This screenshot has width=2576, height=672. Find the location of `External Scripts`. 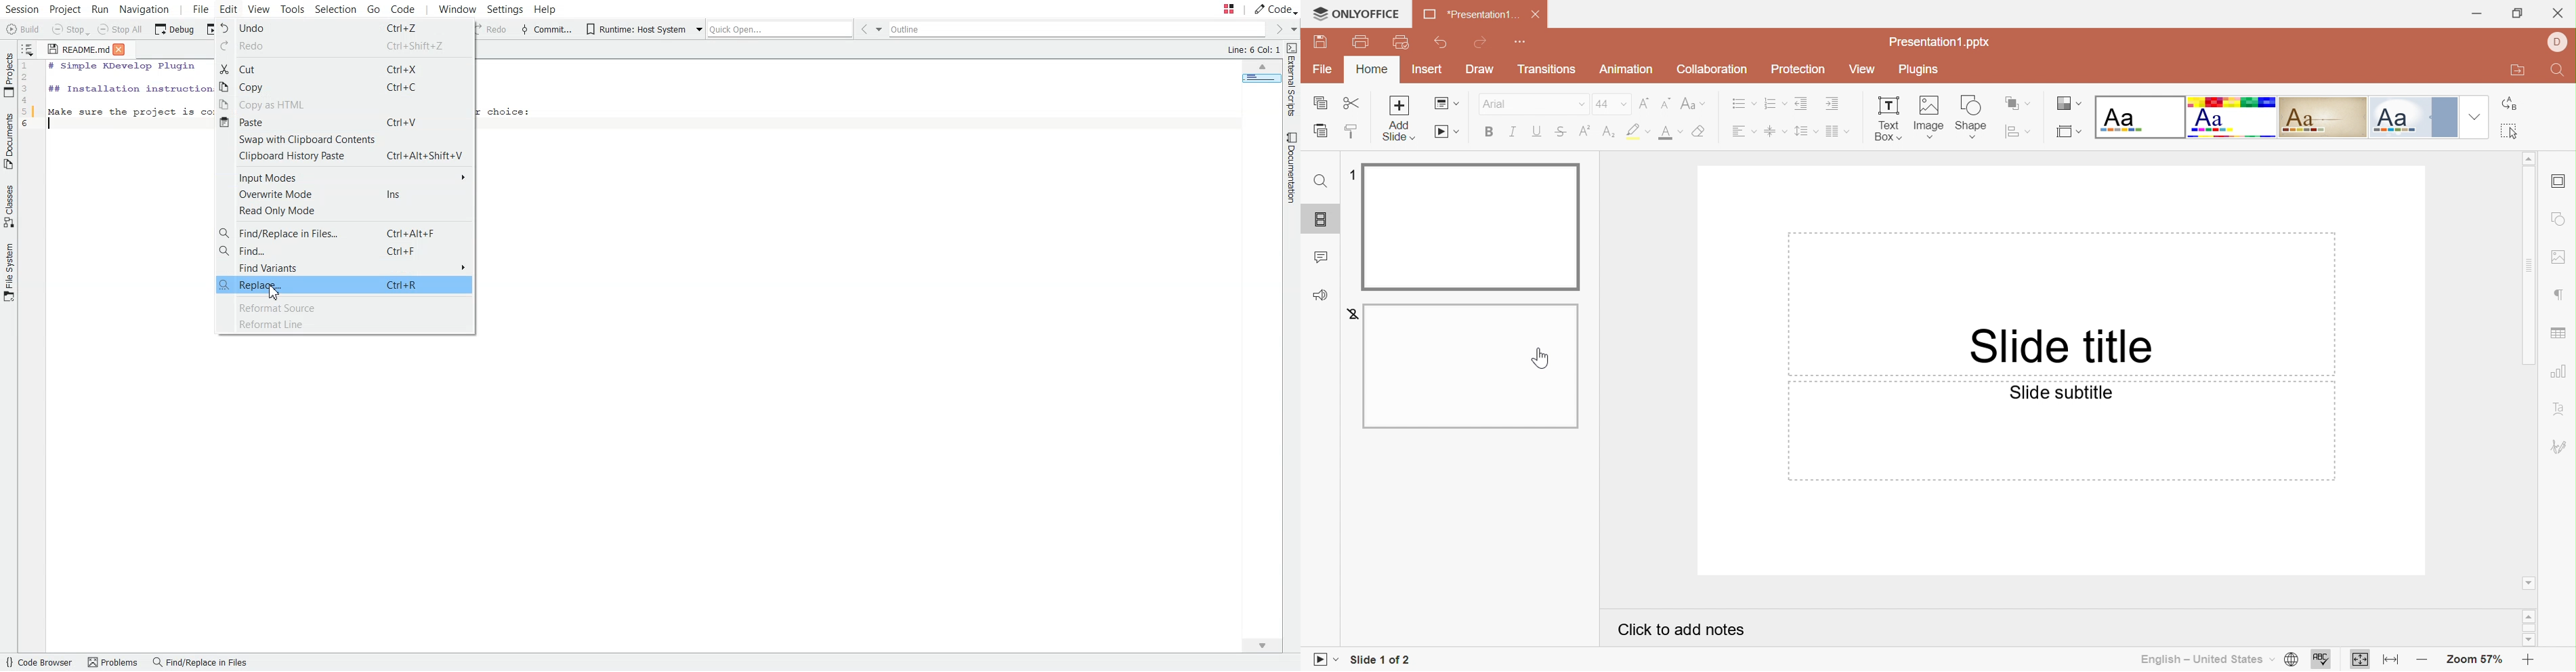

External Scripts is located at coordinates (1292, 80).